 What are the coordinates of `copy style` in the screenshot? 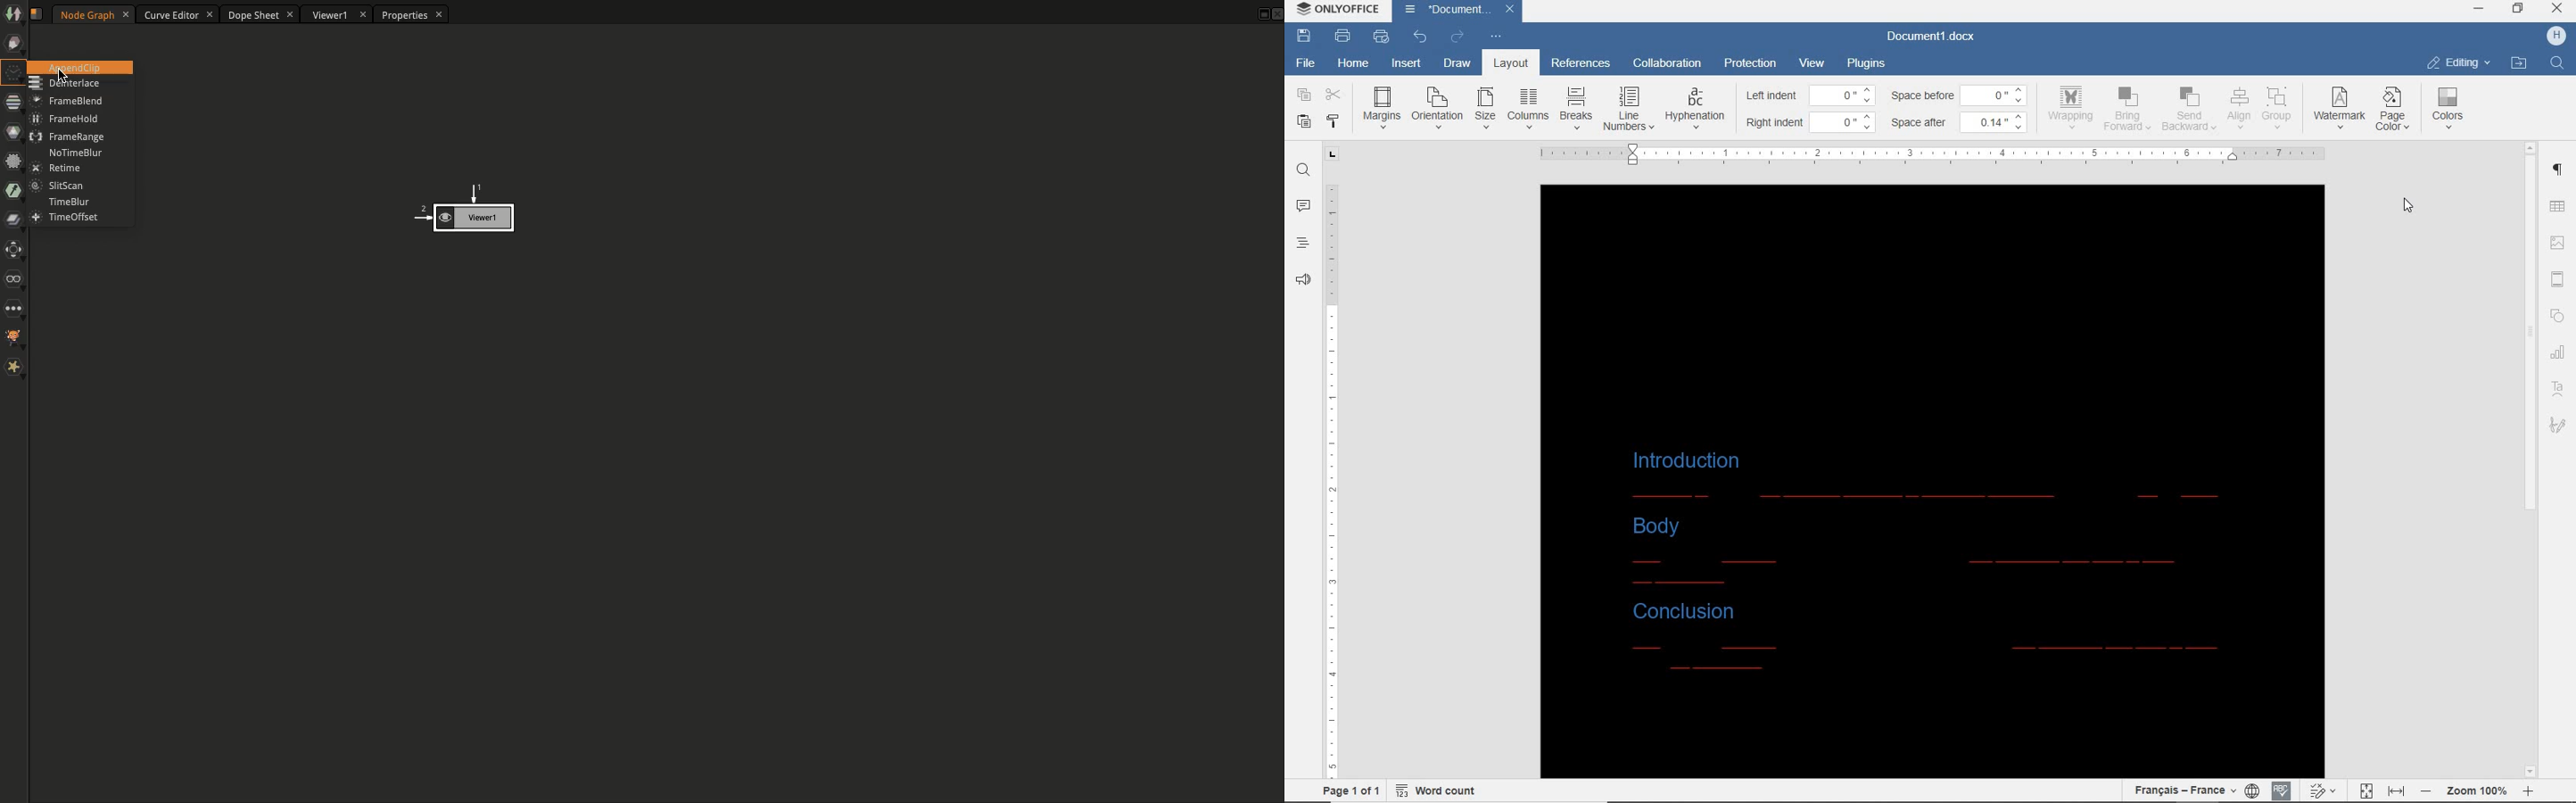 It's located at (1334, 121).